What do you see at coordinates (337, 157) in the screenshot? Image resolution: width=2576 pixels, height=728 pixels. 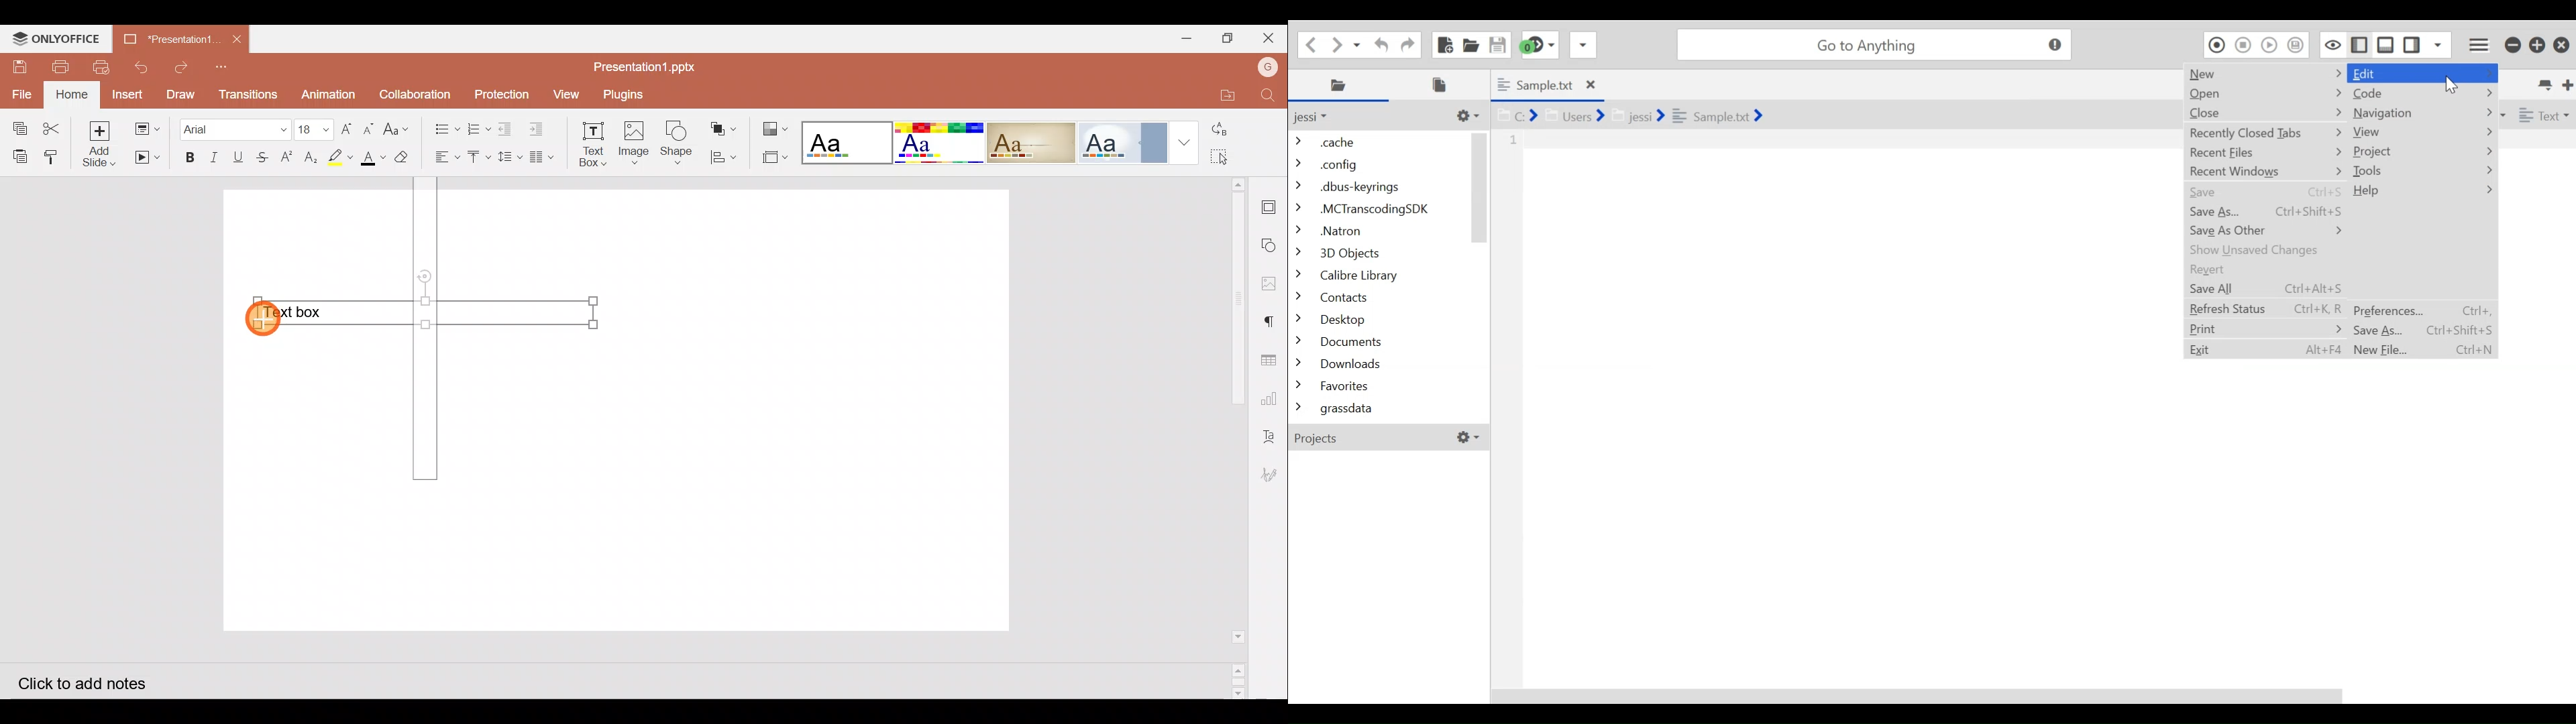 I see `Highlight color` at bounding box center [337, 157].